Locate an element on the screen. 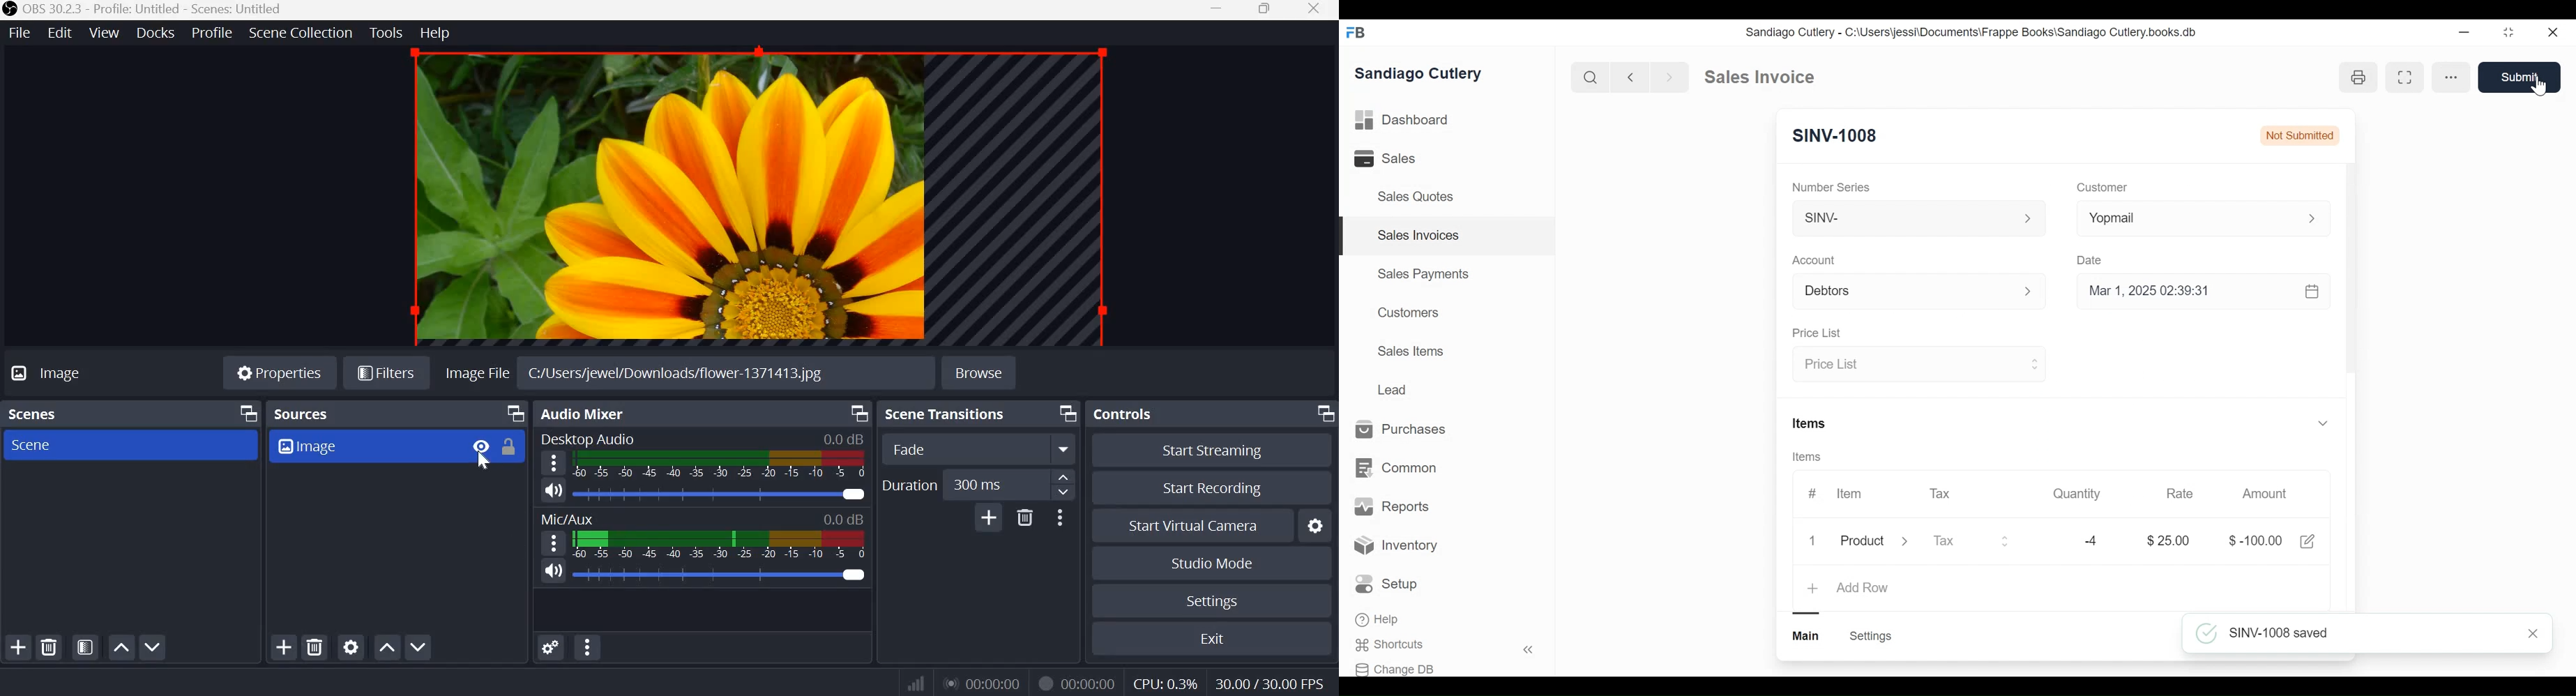 The image size is (2576, 700). FB is located at coordinates (1358, 33).